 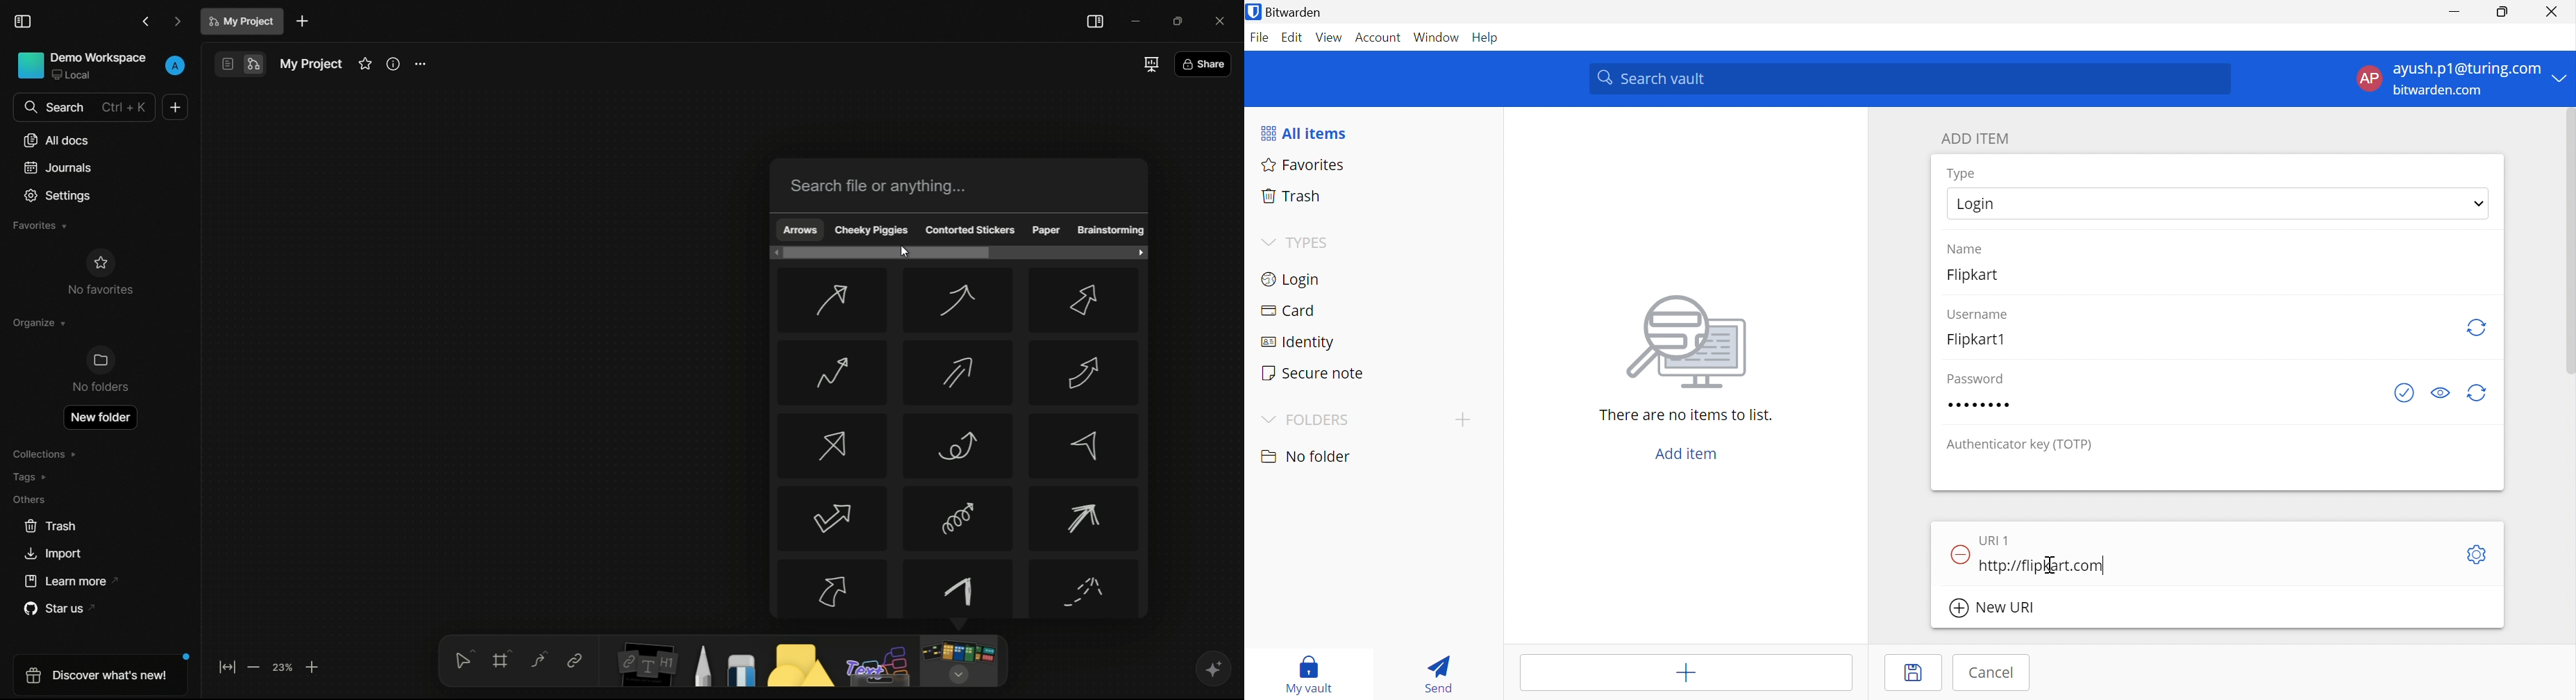 What do you see at coordinates (647, 664) in the screenshot?
I see `notes` at bounding box center [647, 664].